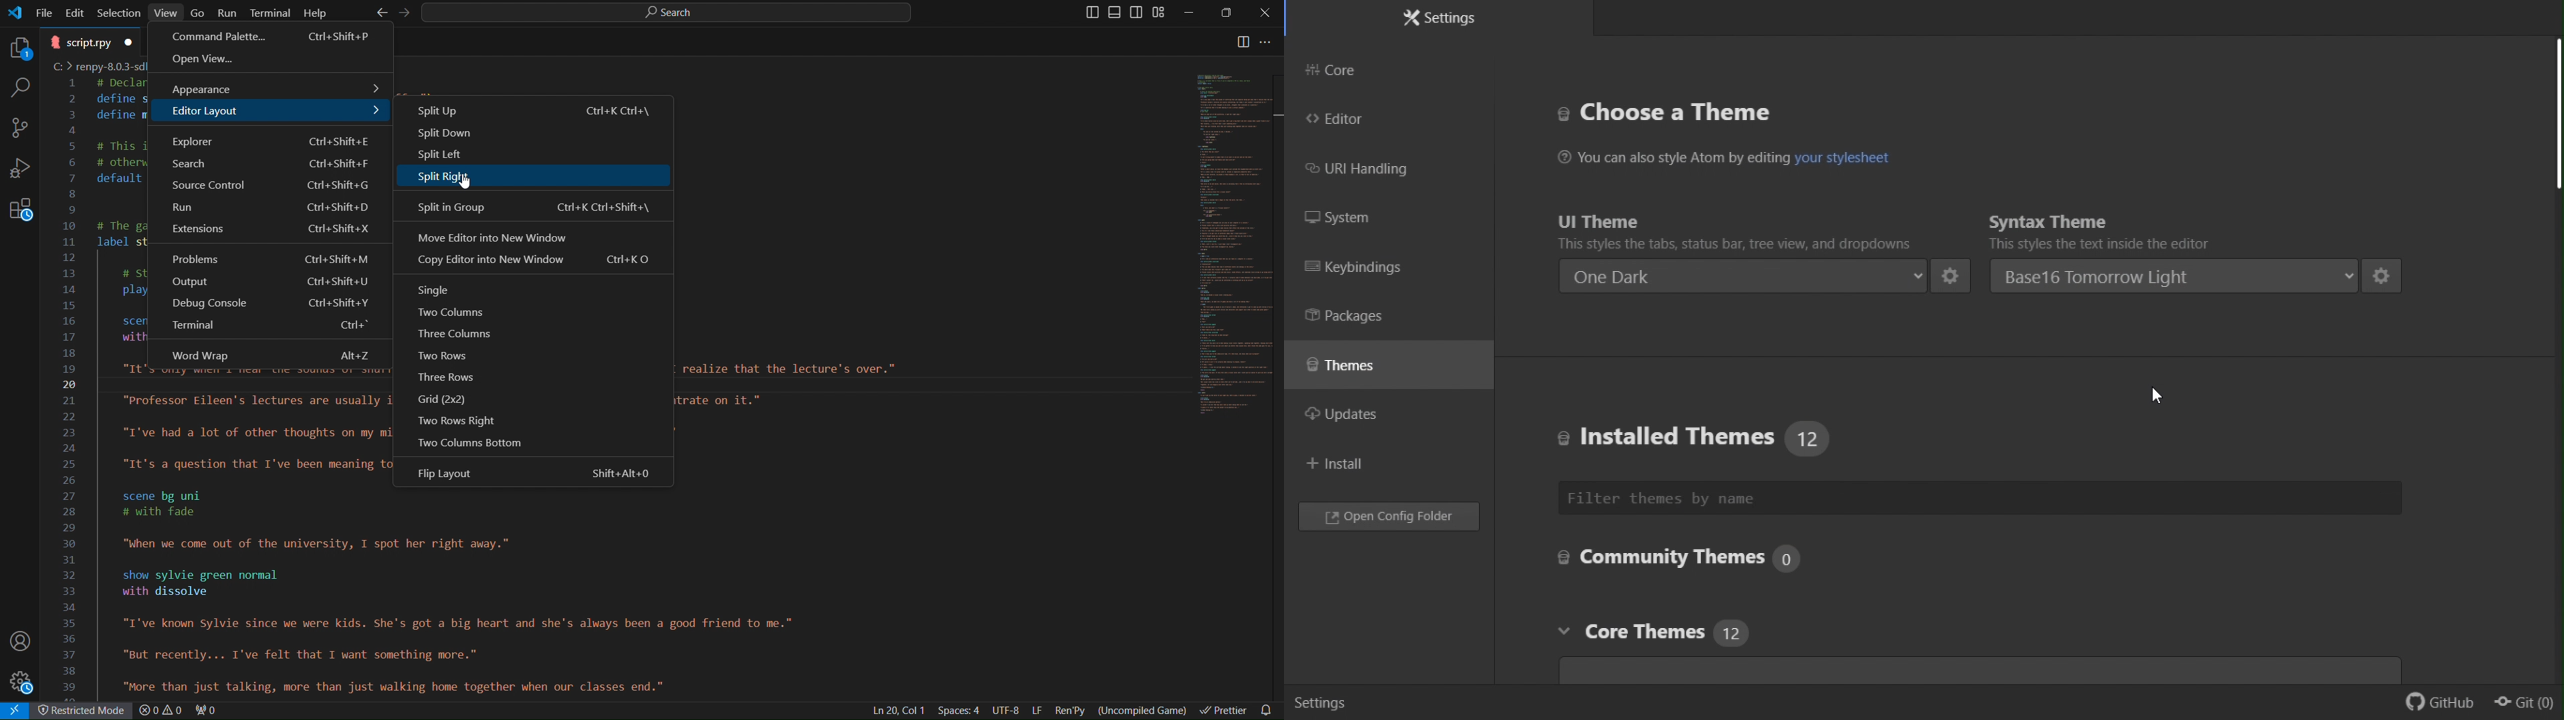 The image size is (2576, 728). Describe the element at coordinates (531, 178) in the screenshot. I see `Split Right` at that location.